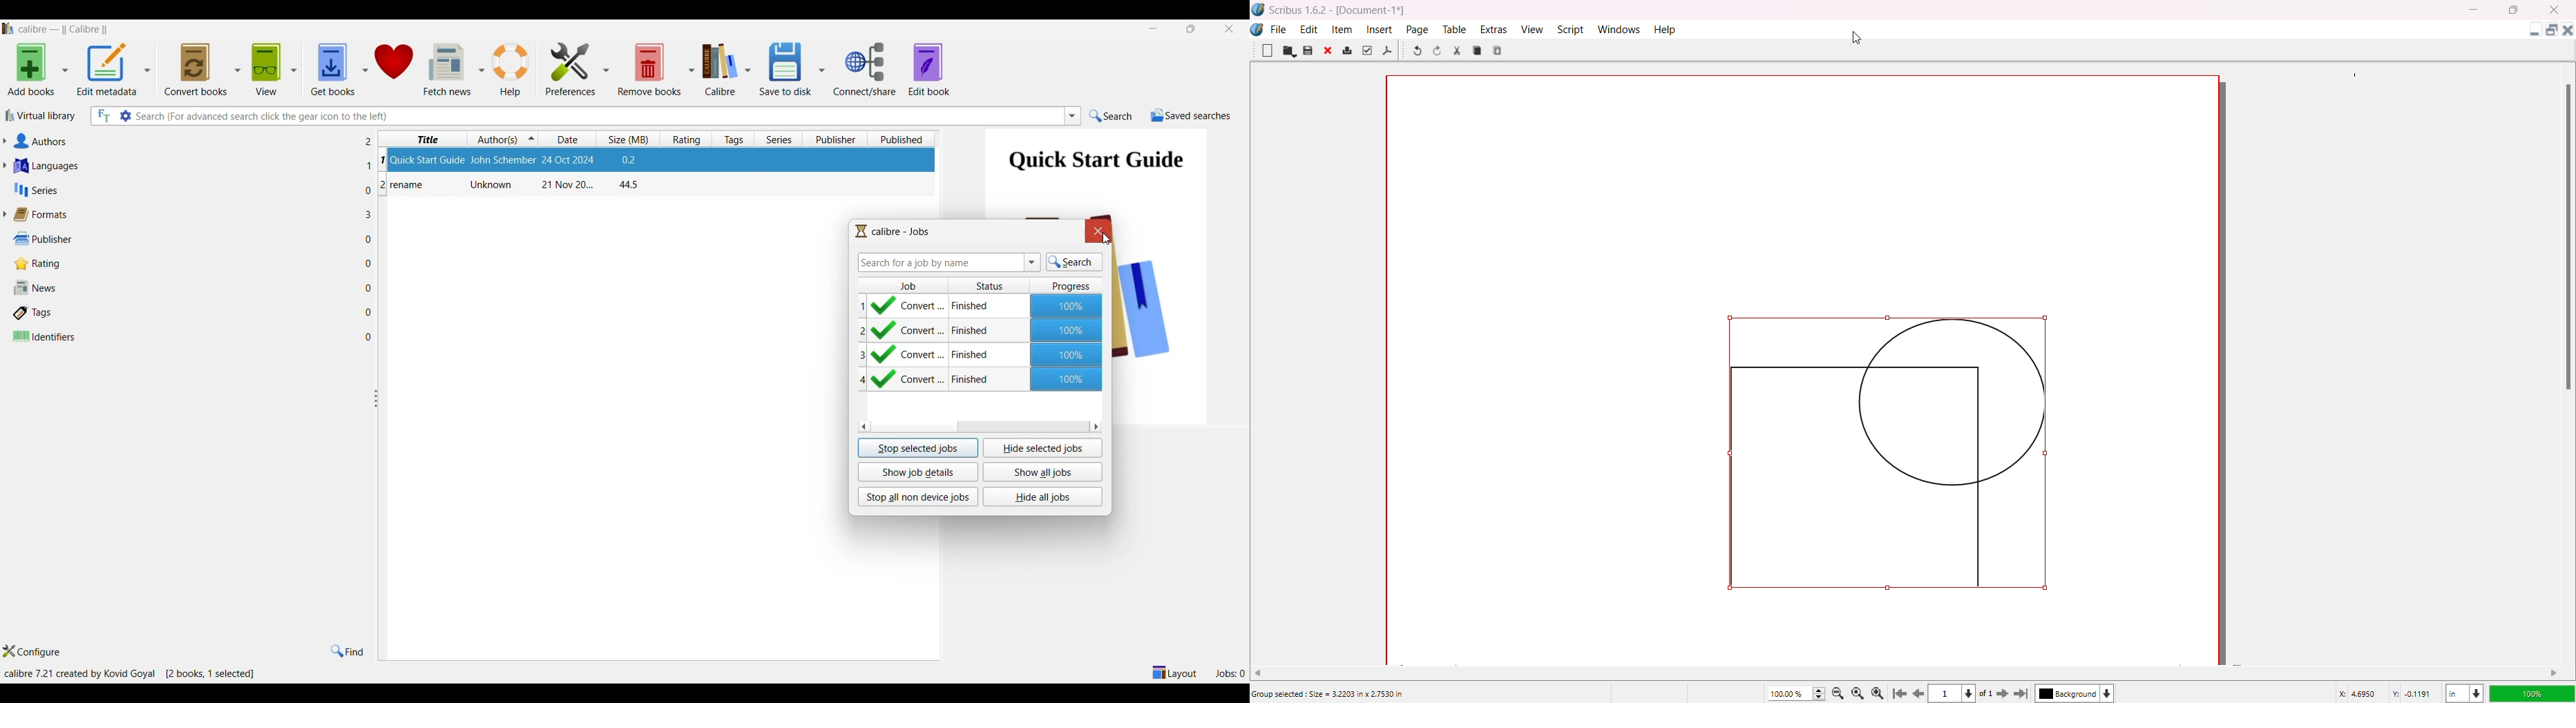 This screenshot has width=2576, height=728. Describe the element at coordinates (779, 139) in the screenshot. I see `Series column` at that location.